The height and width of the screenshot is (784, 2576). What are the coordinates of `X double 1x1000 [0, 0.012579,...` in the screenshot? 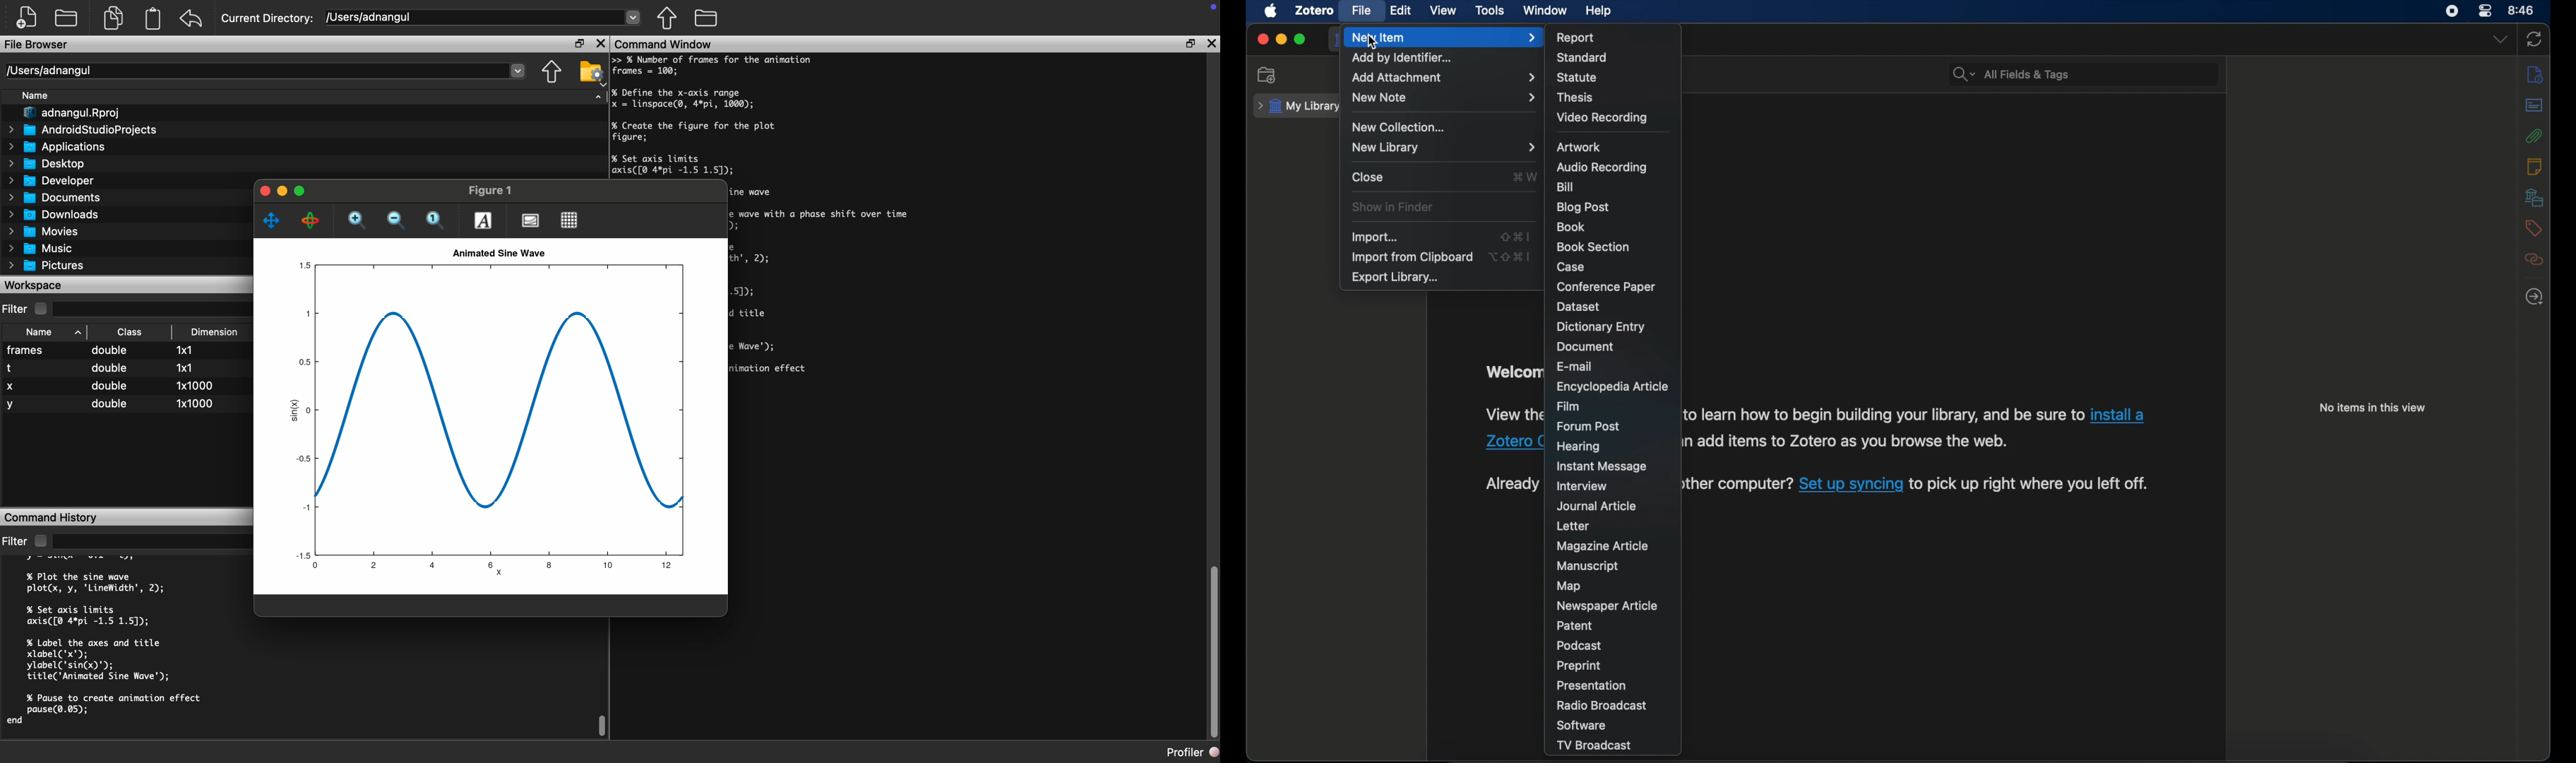 It's located at (127, 387).